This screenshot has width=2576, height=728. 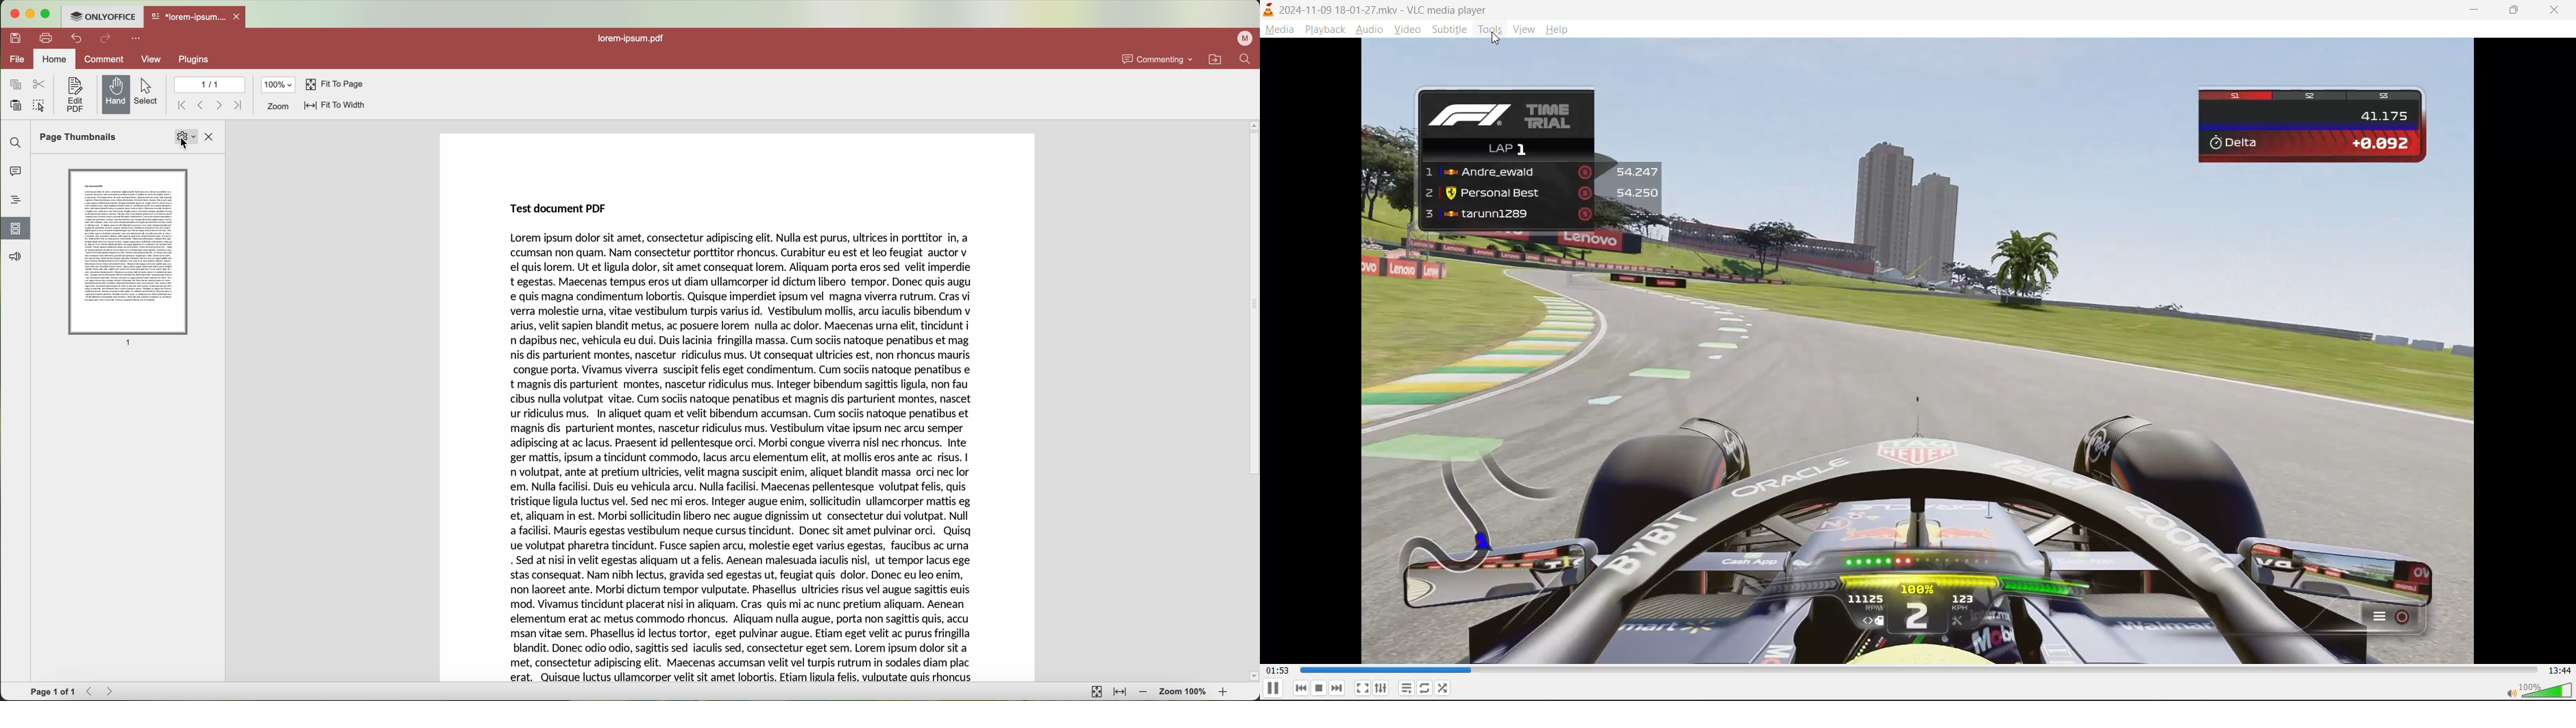 I want to click on maximize program, so click(x=45, y=14).